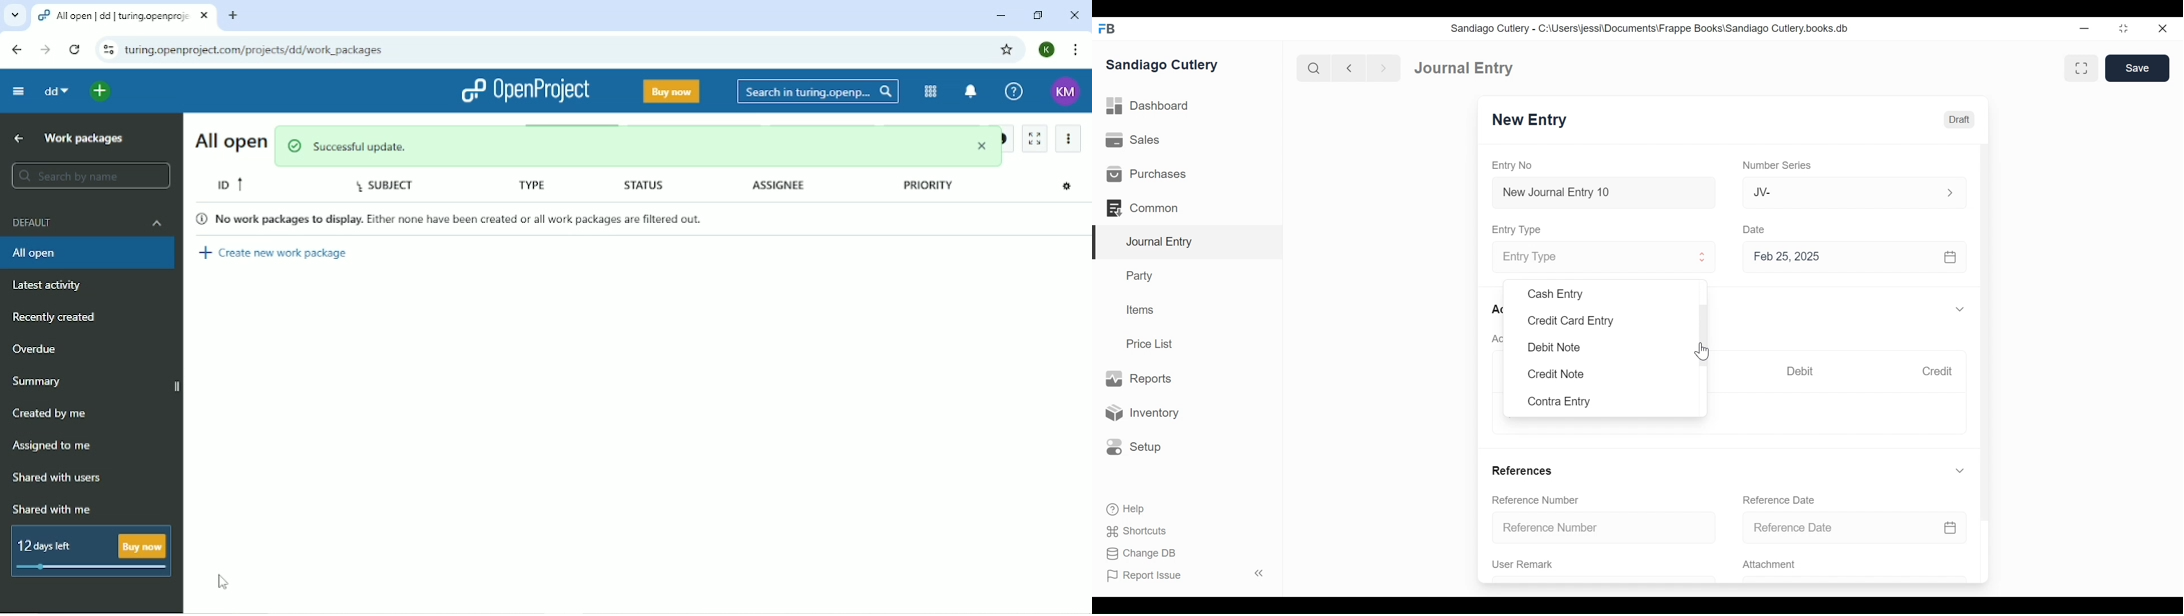 This screenshot has width=2184, height=616. Describe the element at coordinates (1856, 259) in the screenshot. I see `Feb 25, 2025` at that location.